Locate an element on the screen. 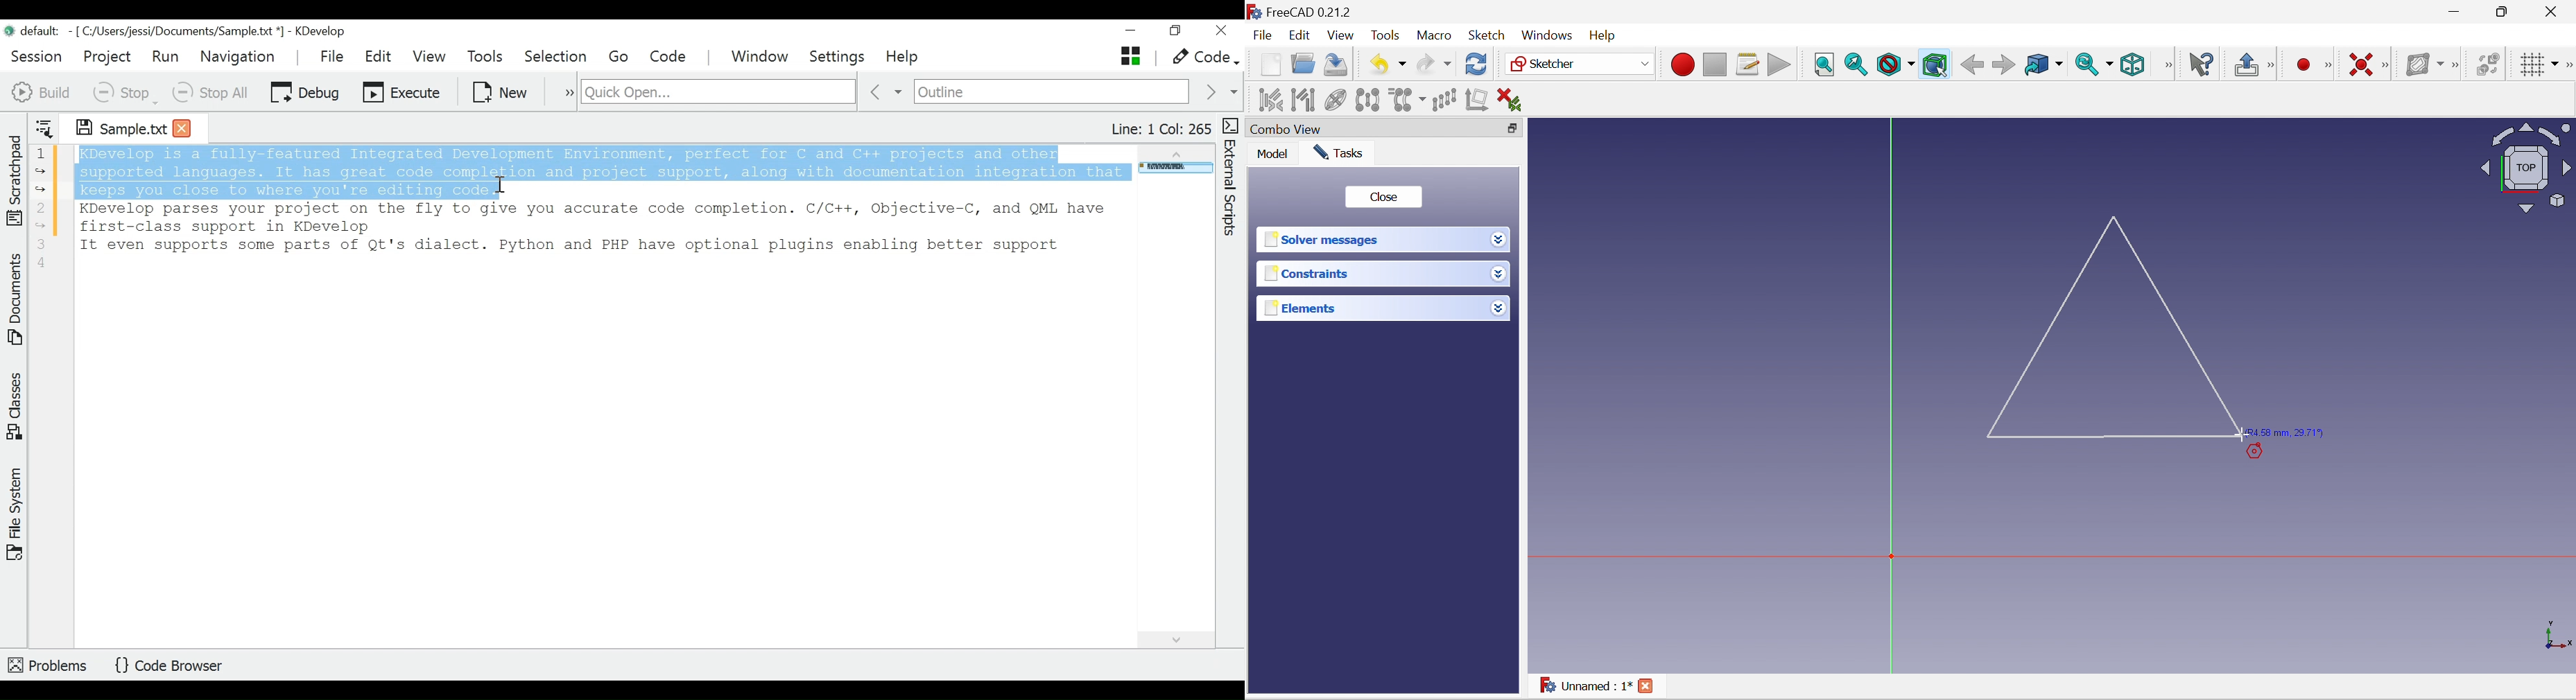 The image size is (2576, 700). Code is located at coordinates (1204, 58).